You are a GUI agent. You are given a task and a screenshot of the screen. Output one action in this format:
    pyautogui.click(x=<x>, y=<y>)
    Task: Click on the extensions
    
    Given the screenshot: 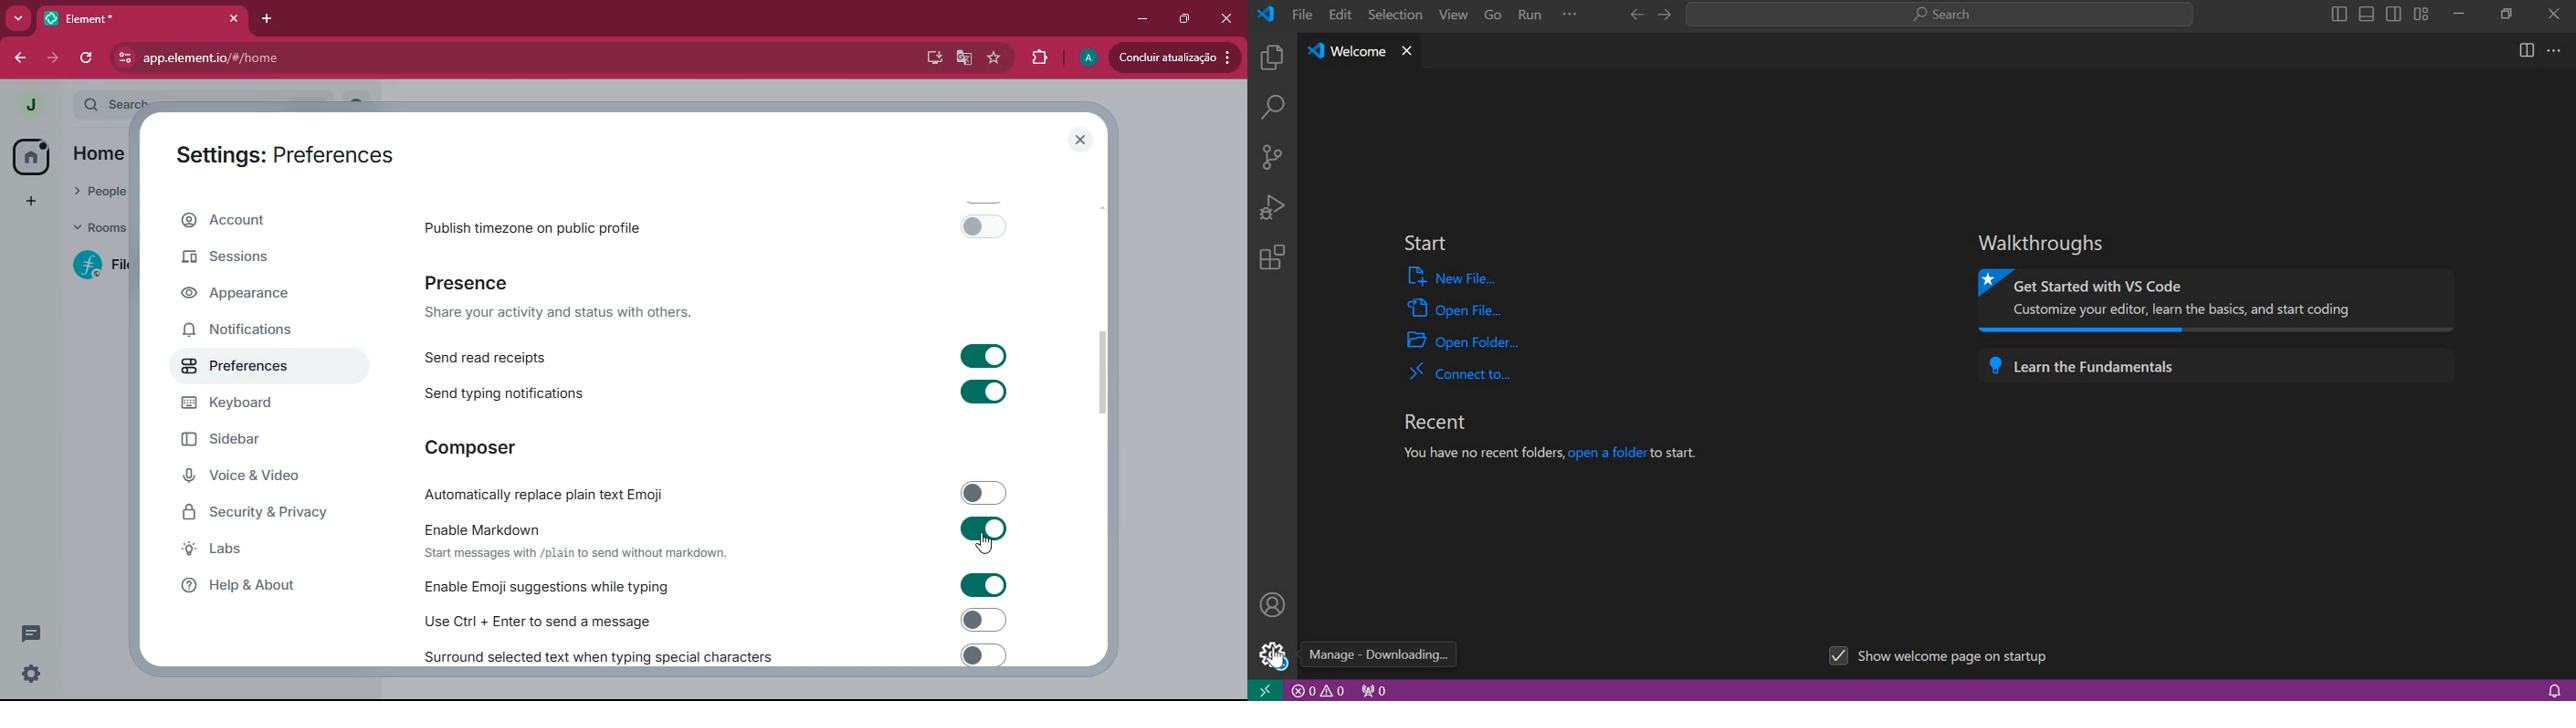 What is the action you would take?
    pyautogui.click(x=1040, y=58)
    